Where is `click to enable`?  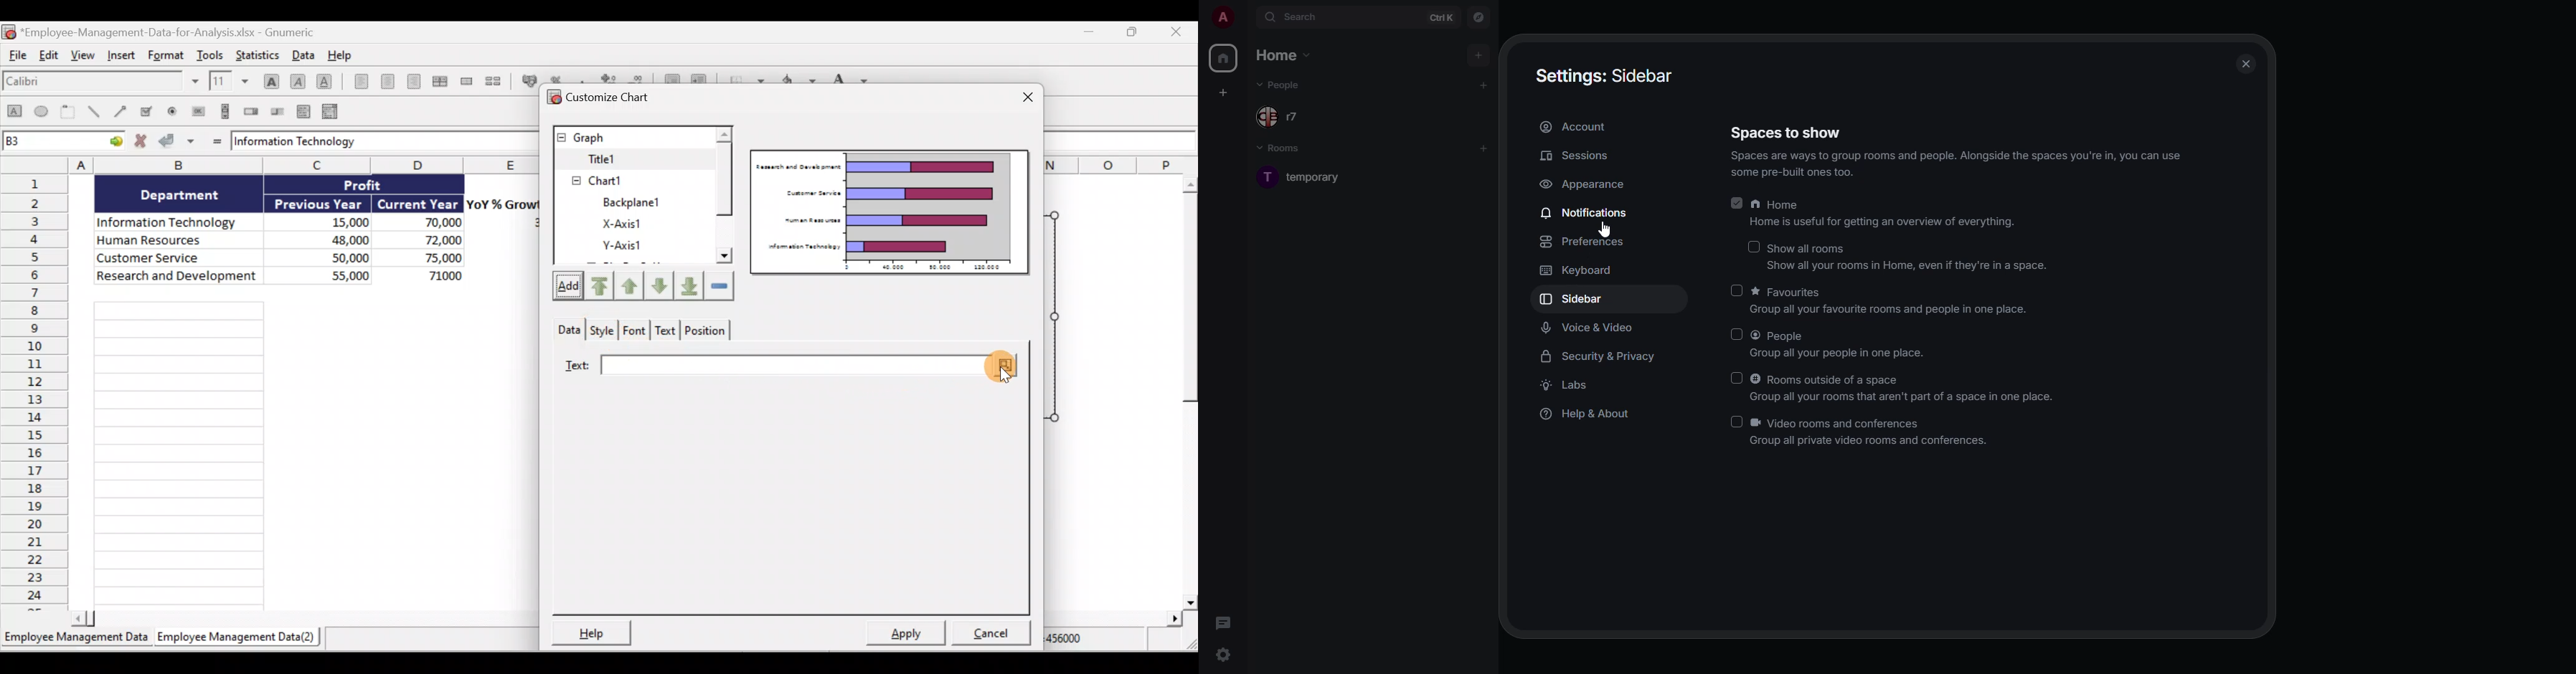
click to enable is located at coordinates (1737, 419).